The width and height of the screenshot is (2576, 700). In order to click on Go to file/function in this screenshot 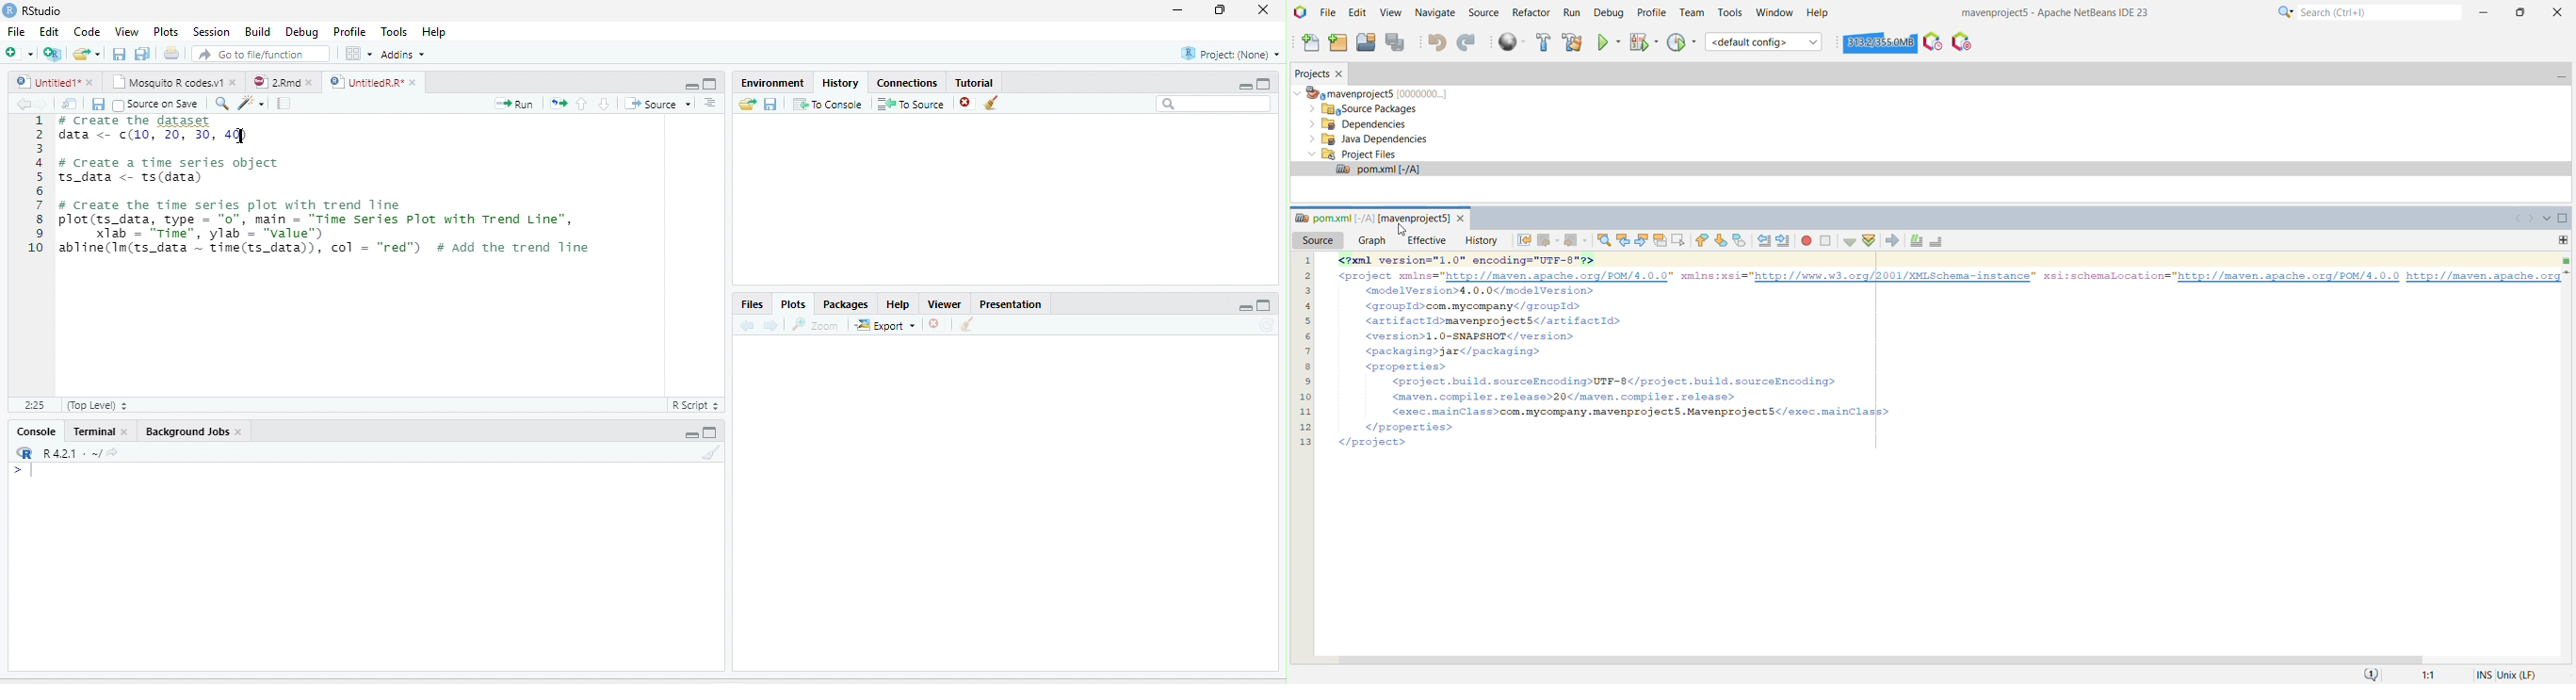, I will do `click(261, 54)`.